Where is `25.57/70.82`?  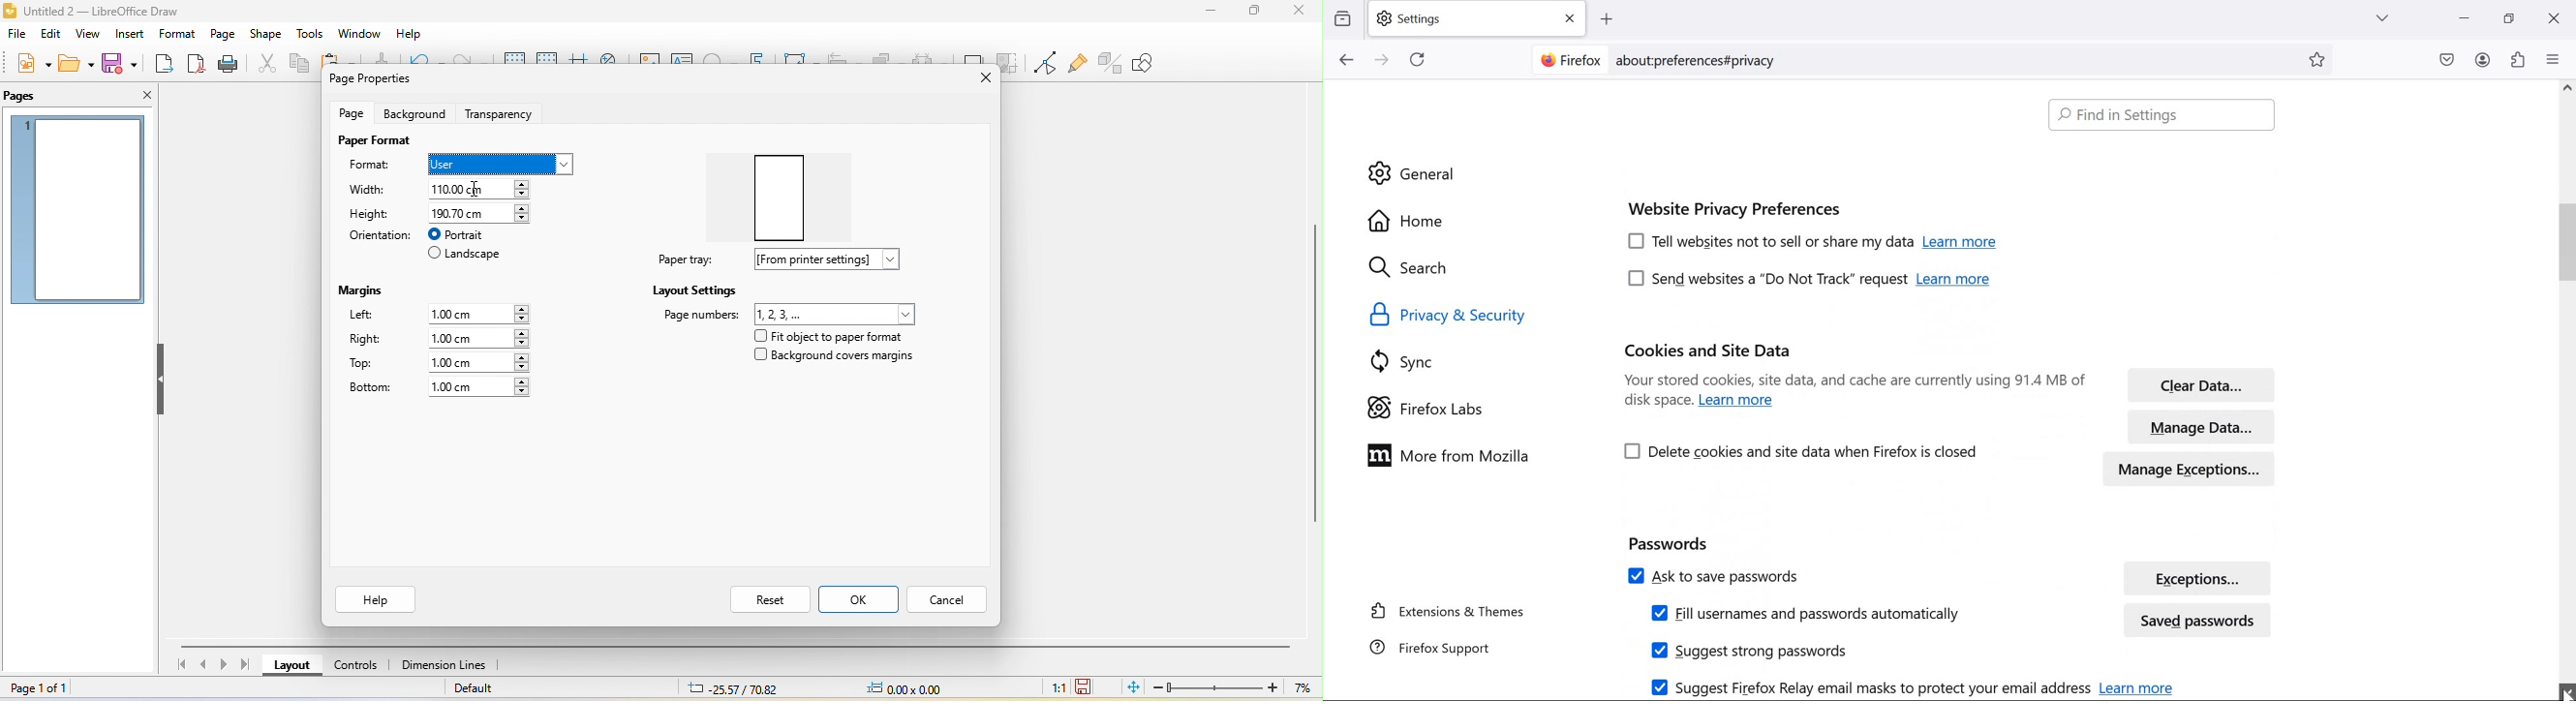
25.57/70.82 is located at coordinates (733, 688).